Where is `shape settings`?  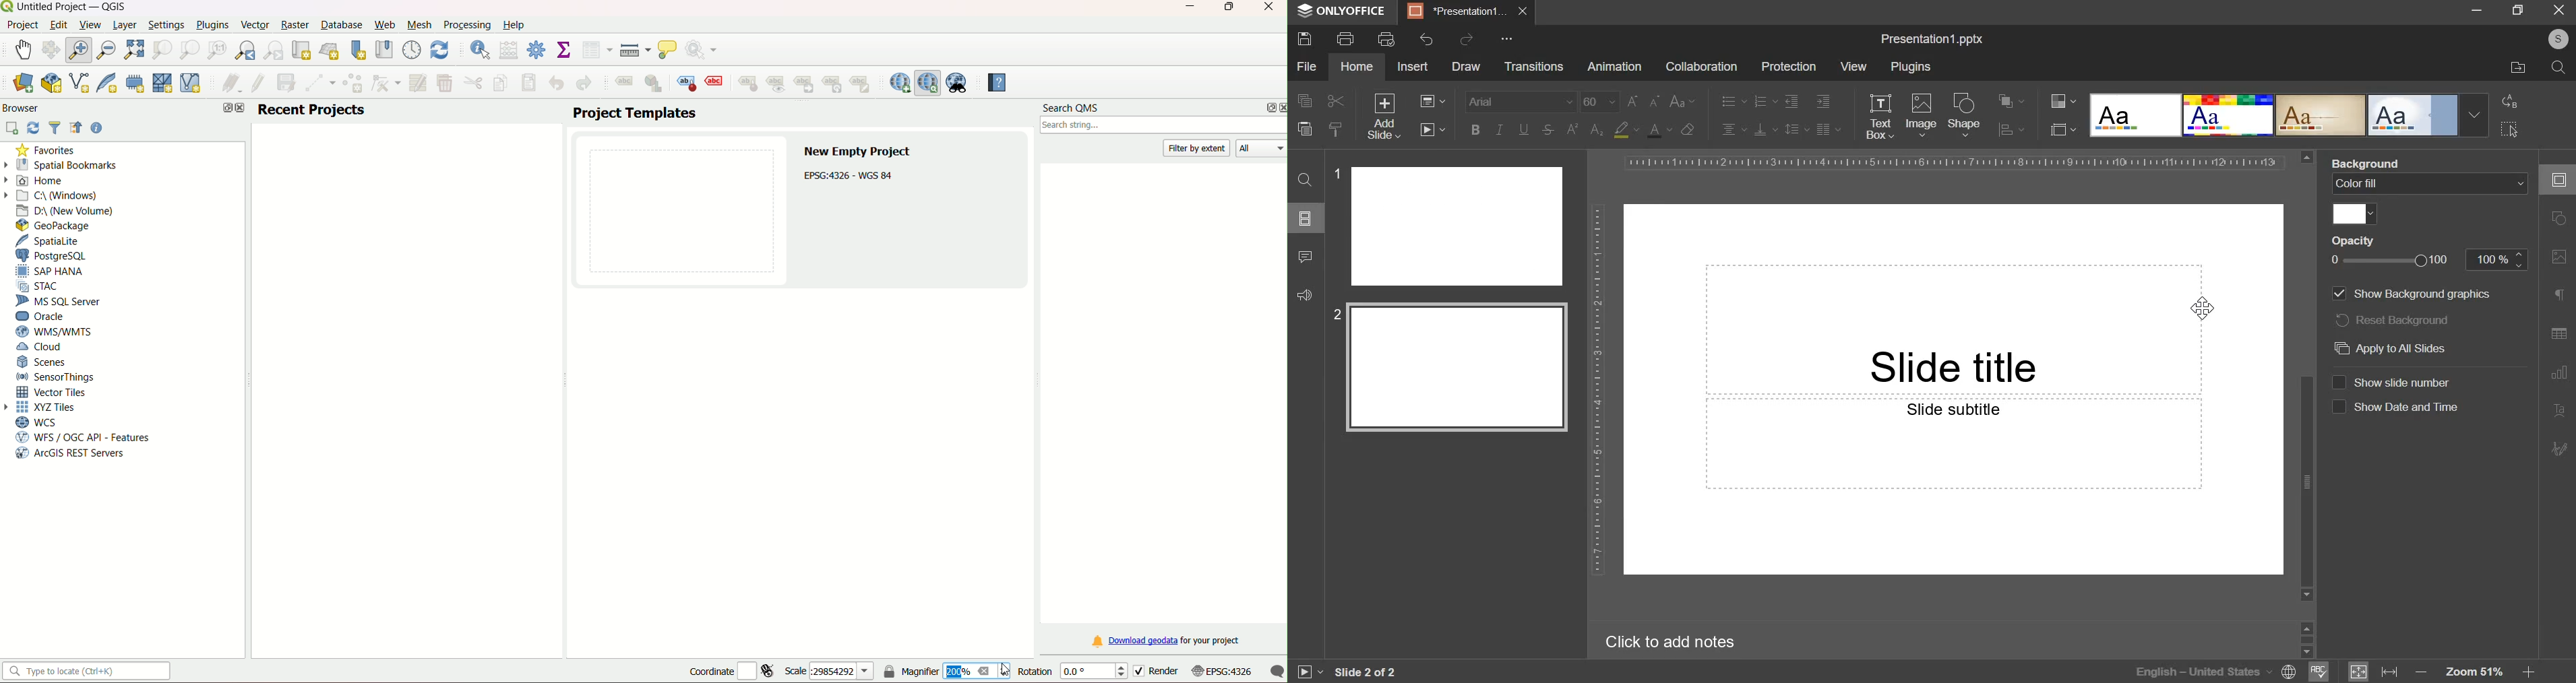
shape settings is located at coordinates (2556, 219).